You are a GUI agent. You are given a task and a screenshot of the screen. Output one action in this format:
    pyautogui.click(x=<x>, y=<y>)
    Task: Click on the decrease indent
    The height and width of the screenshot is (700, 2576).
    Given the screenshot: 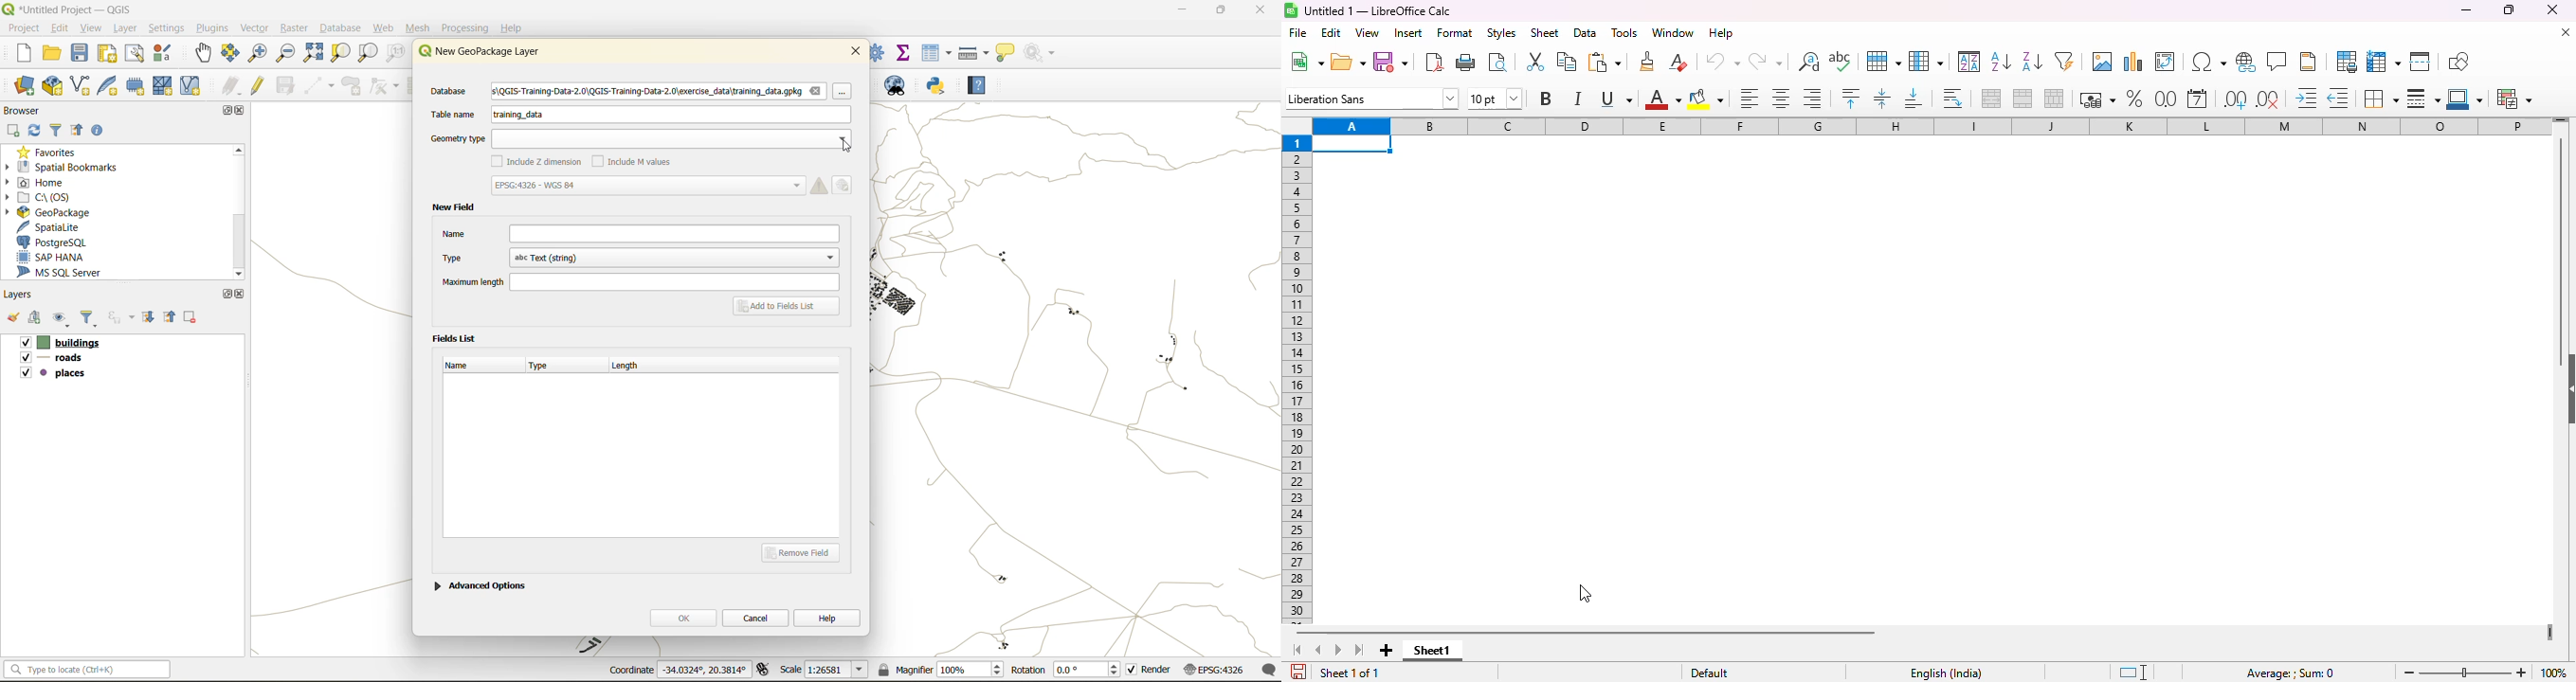 What is the action you would take?
    pyautogui.click(x=2338, y=97)
    